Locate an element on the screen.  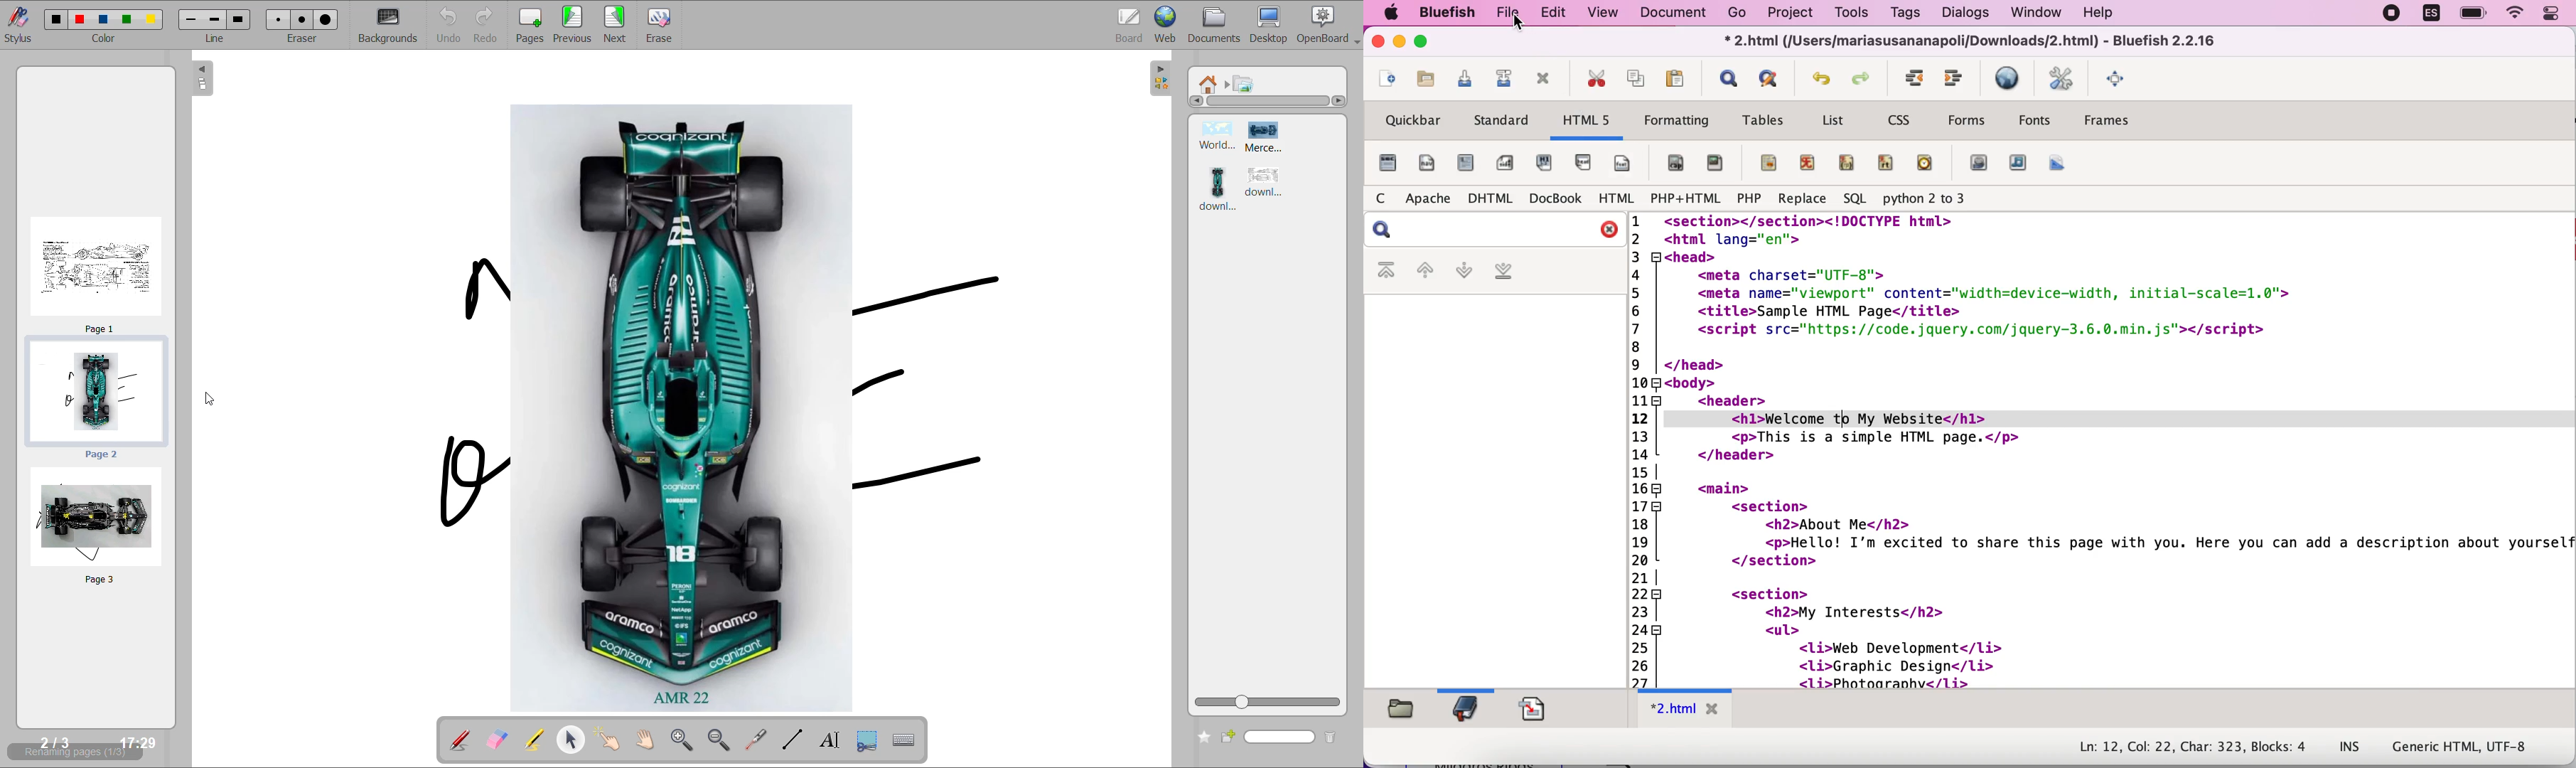
copy is located at coordinates (1633, 78).